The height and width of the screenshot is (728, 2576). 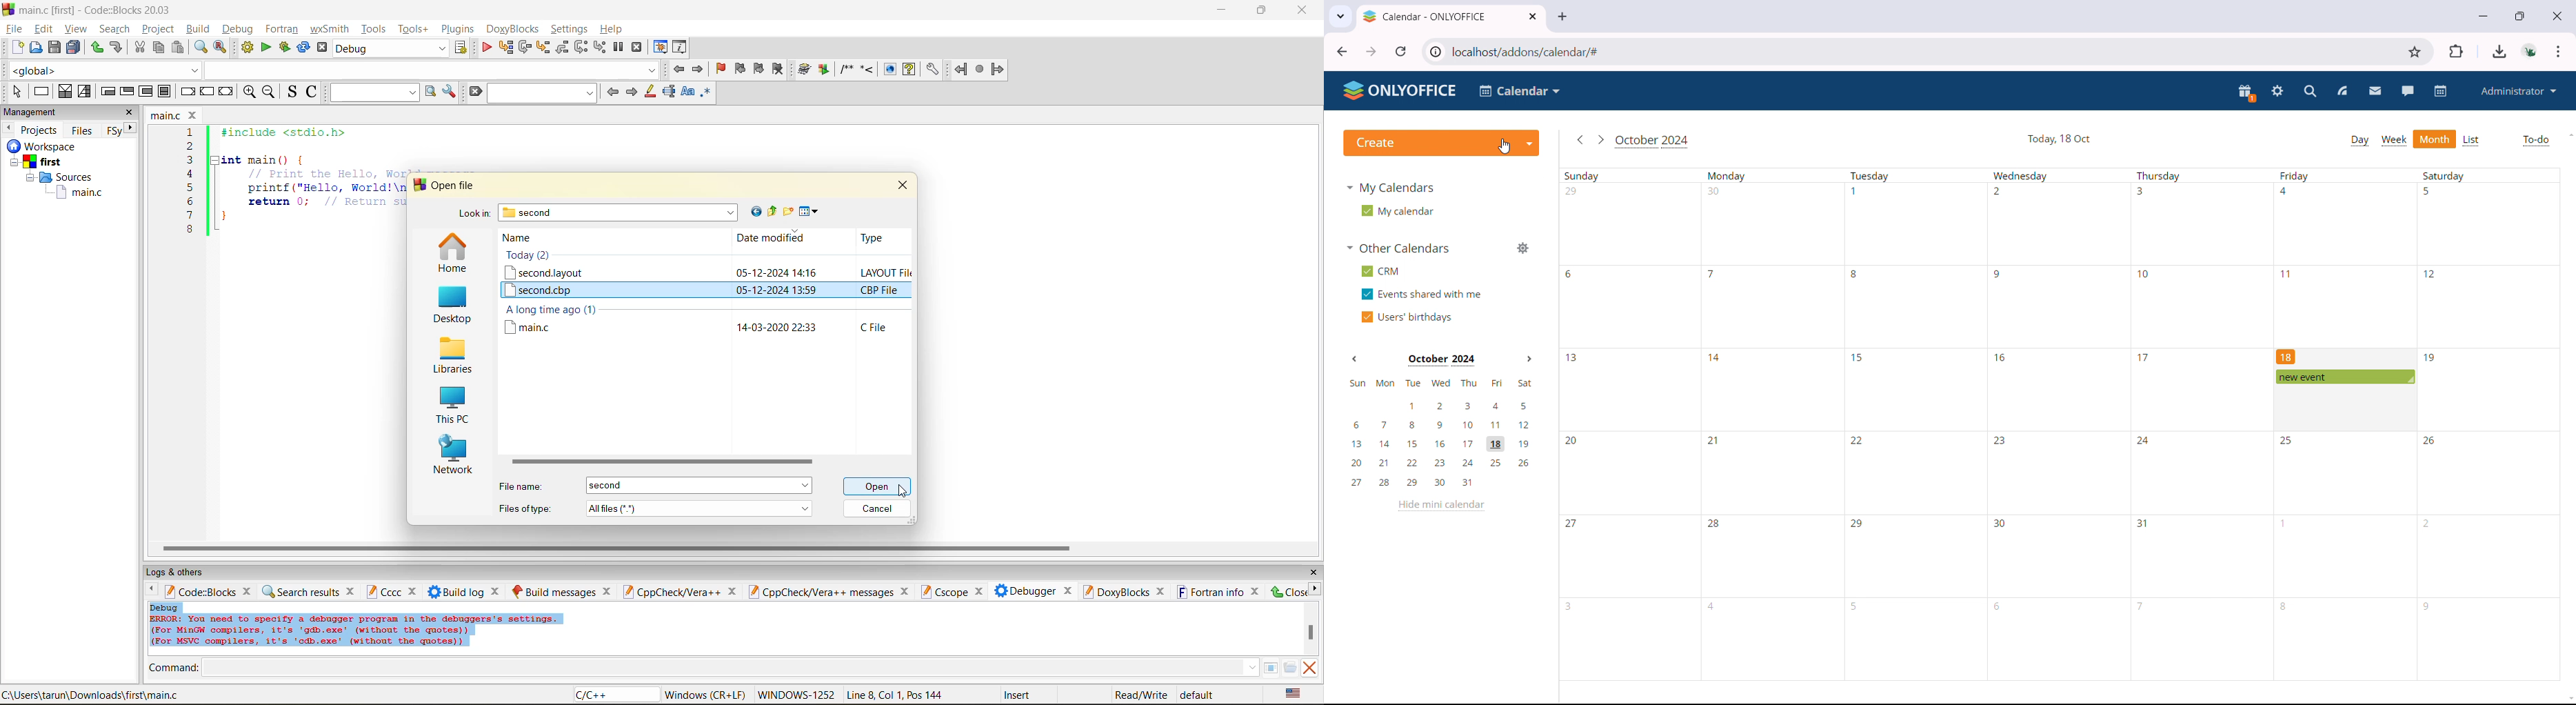 I want to click on horizontal scroll bar, so click(x=616, y=548).